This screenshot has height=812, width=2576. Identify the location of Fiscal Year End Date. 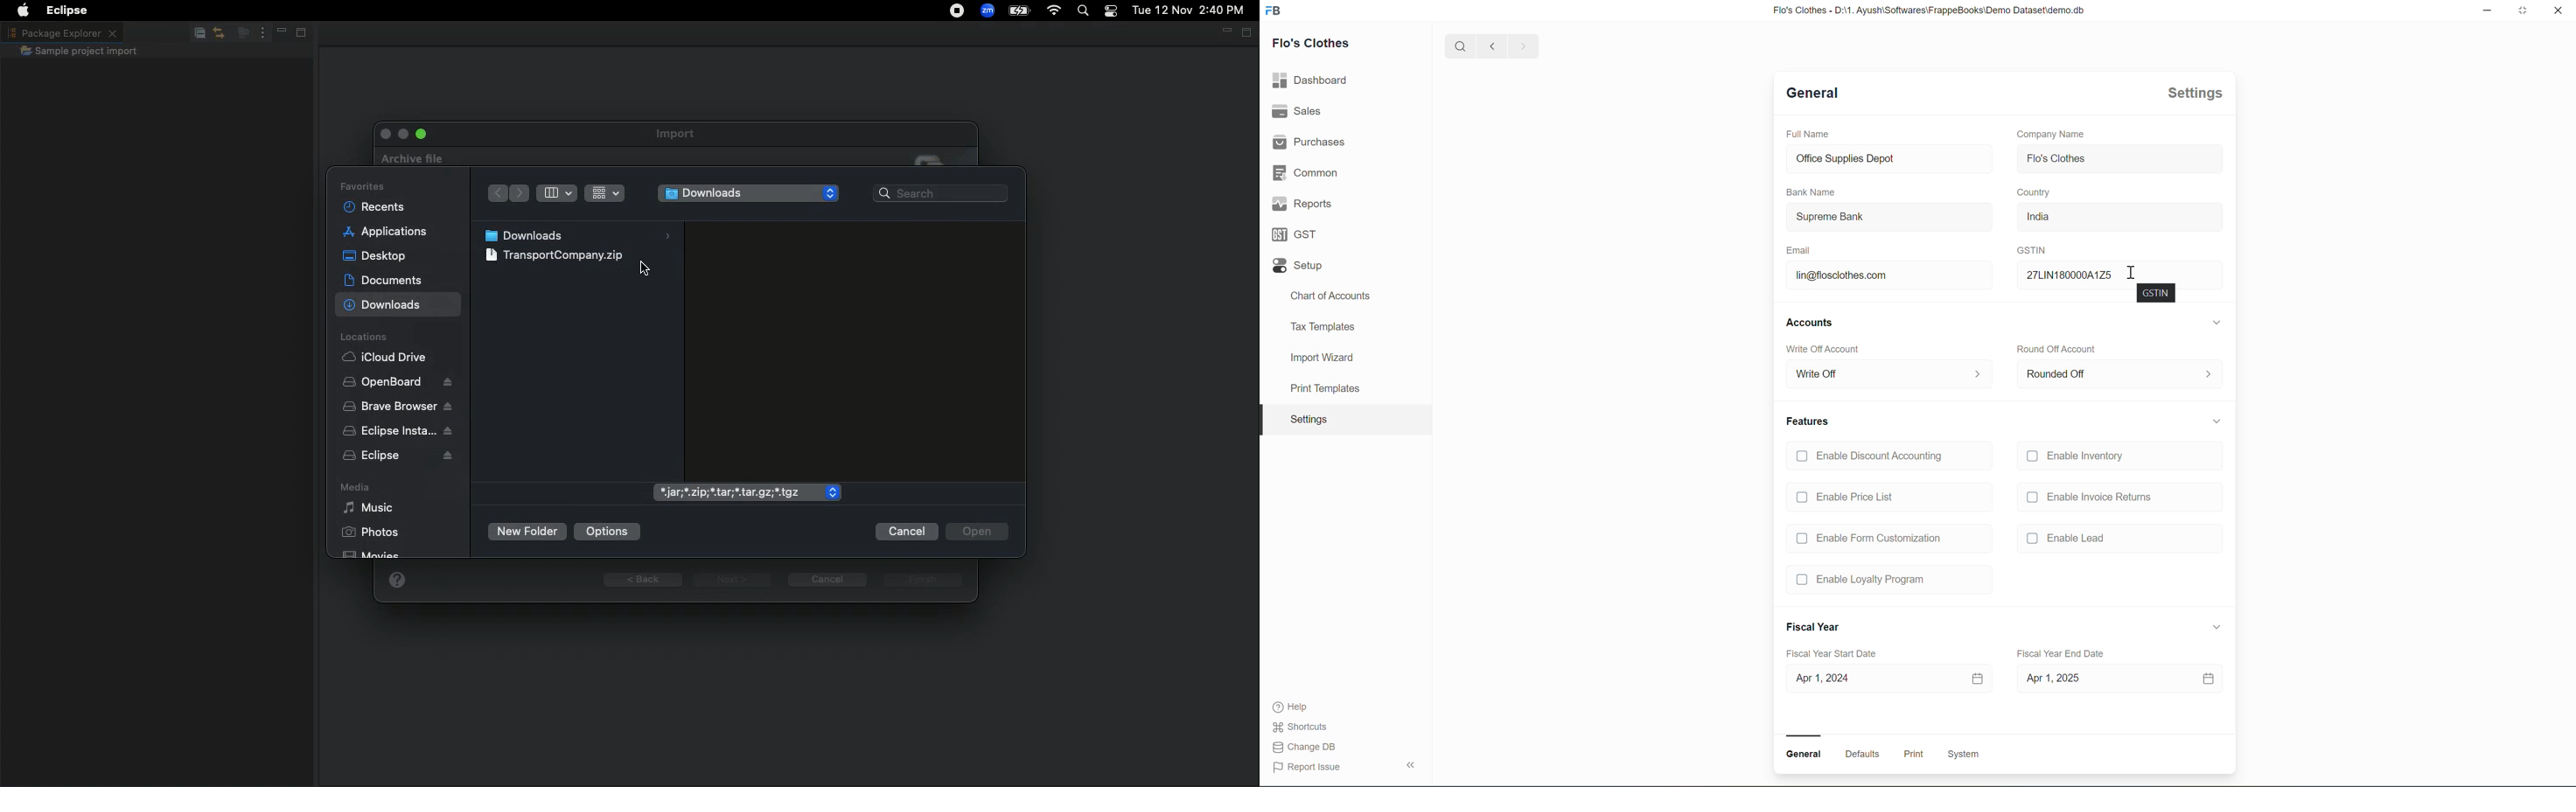
(2061, 654).